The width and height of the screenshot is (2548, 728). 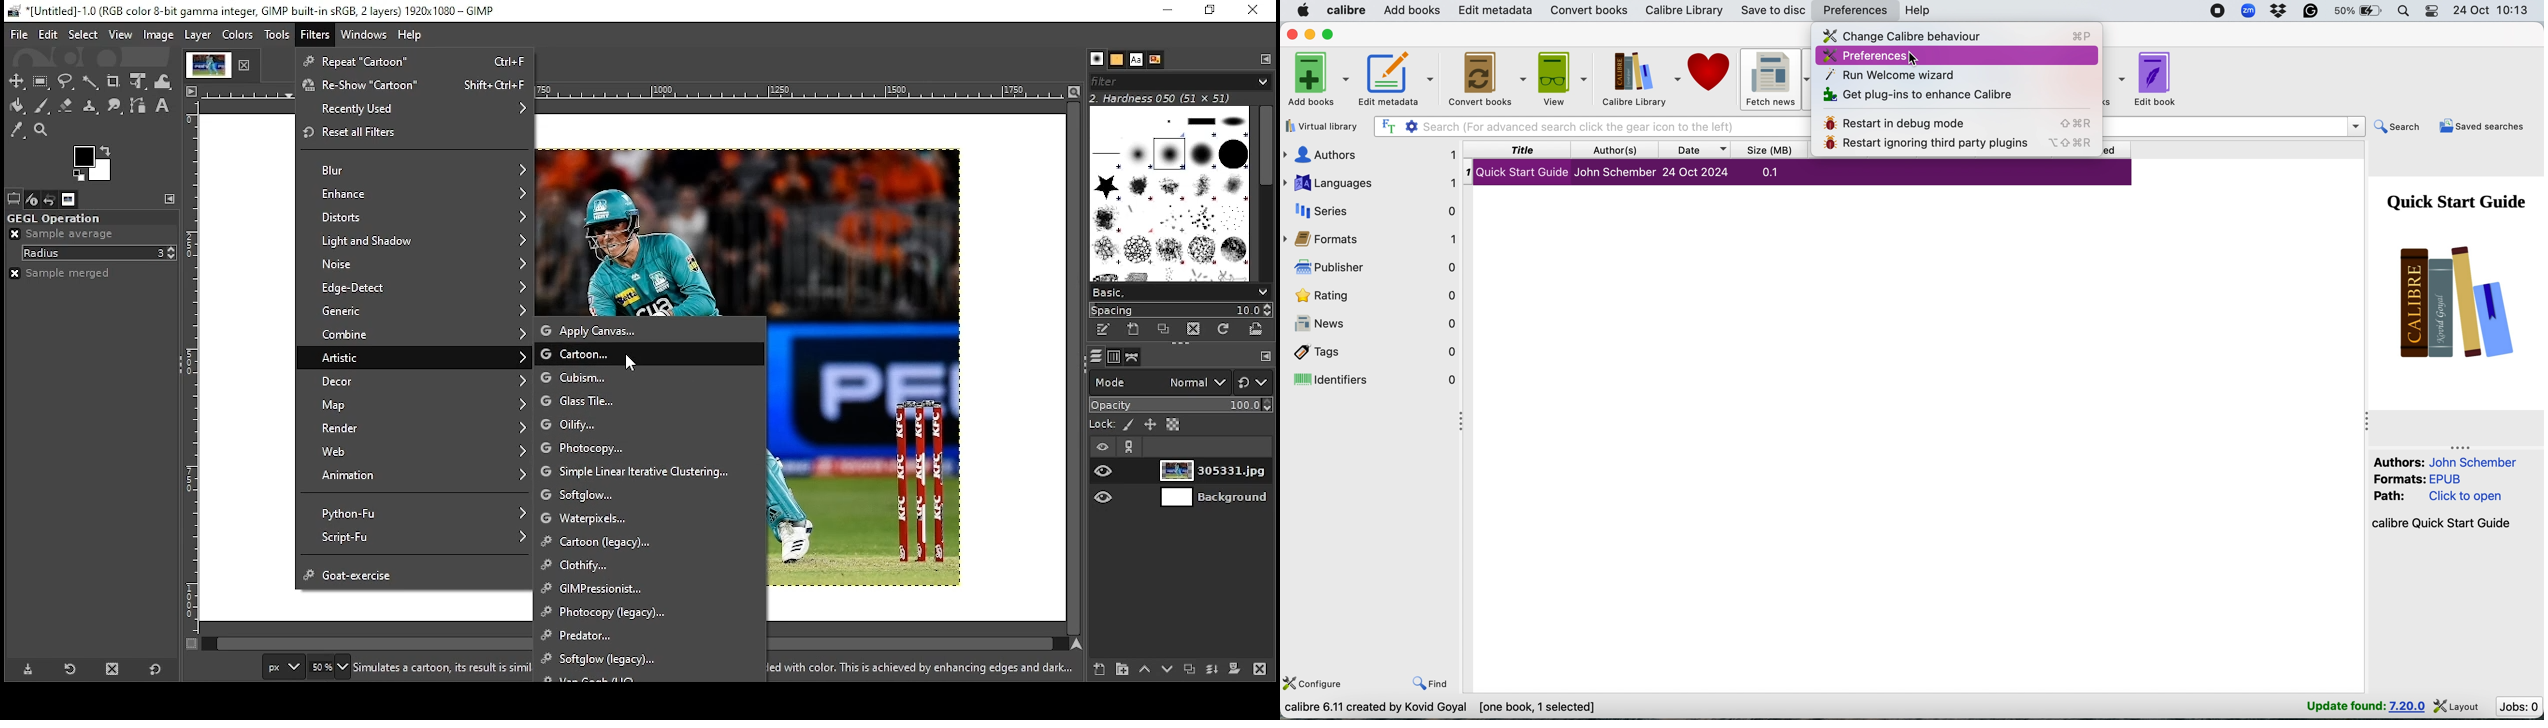 I want to click on add mask, so click(x=1235, y=671).